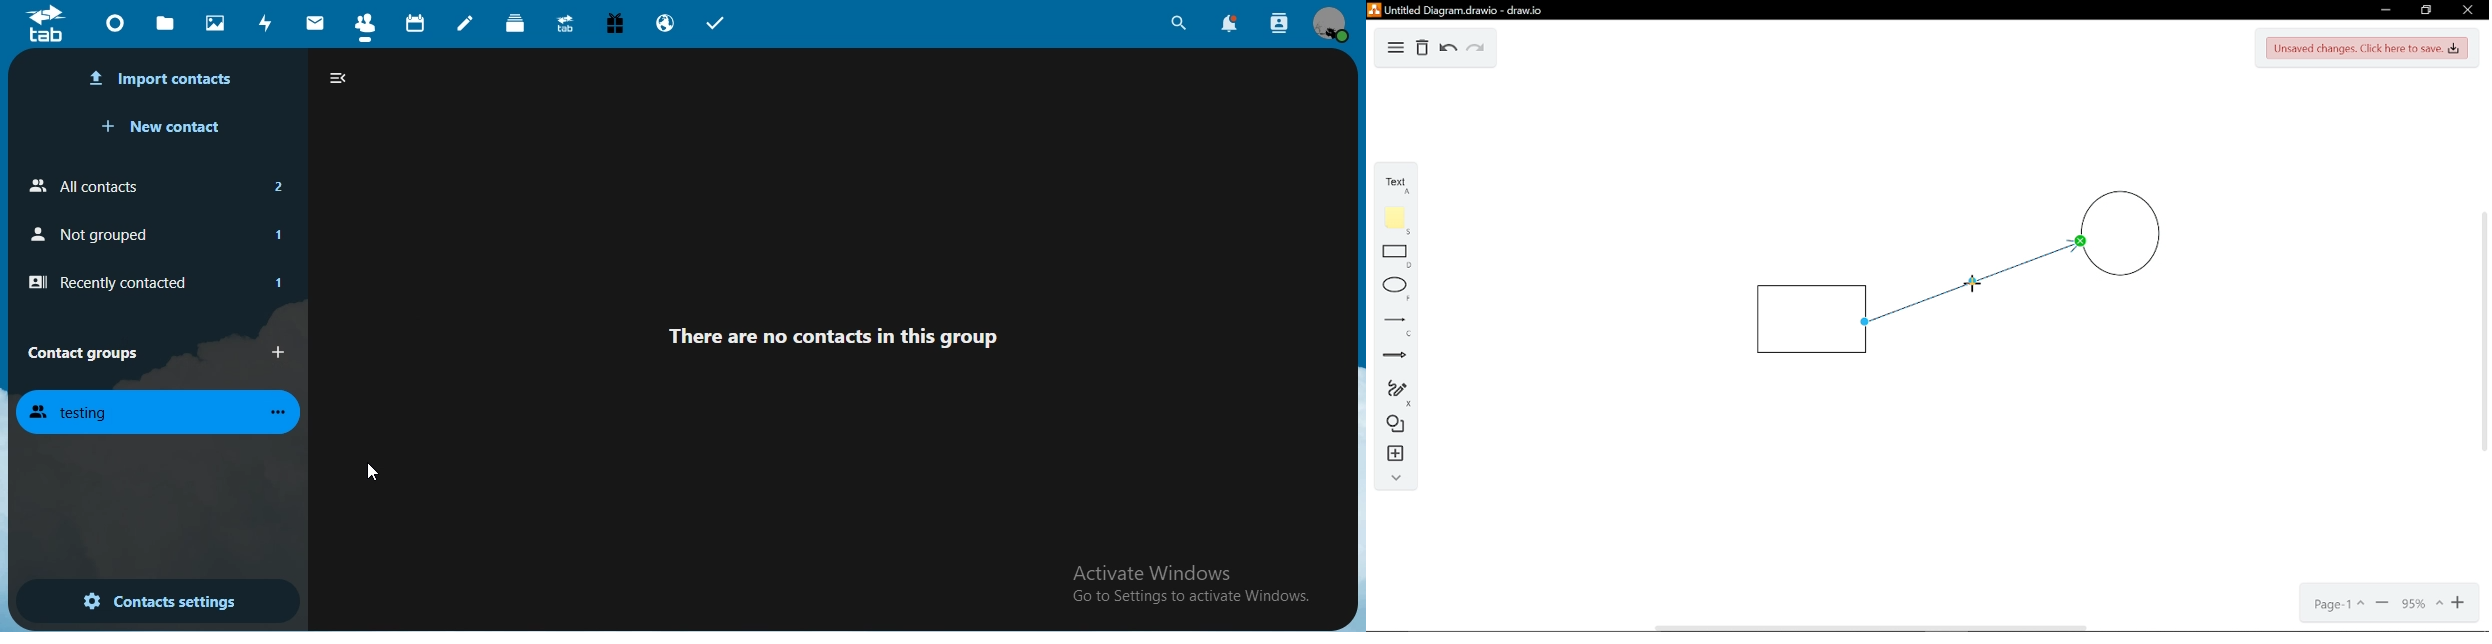 The image size is (2492, 644). I want to click on Rectangle, so click(1811, 319).